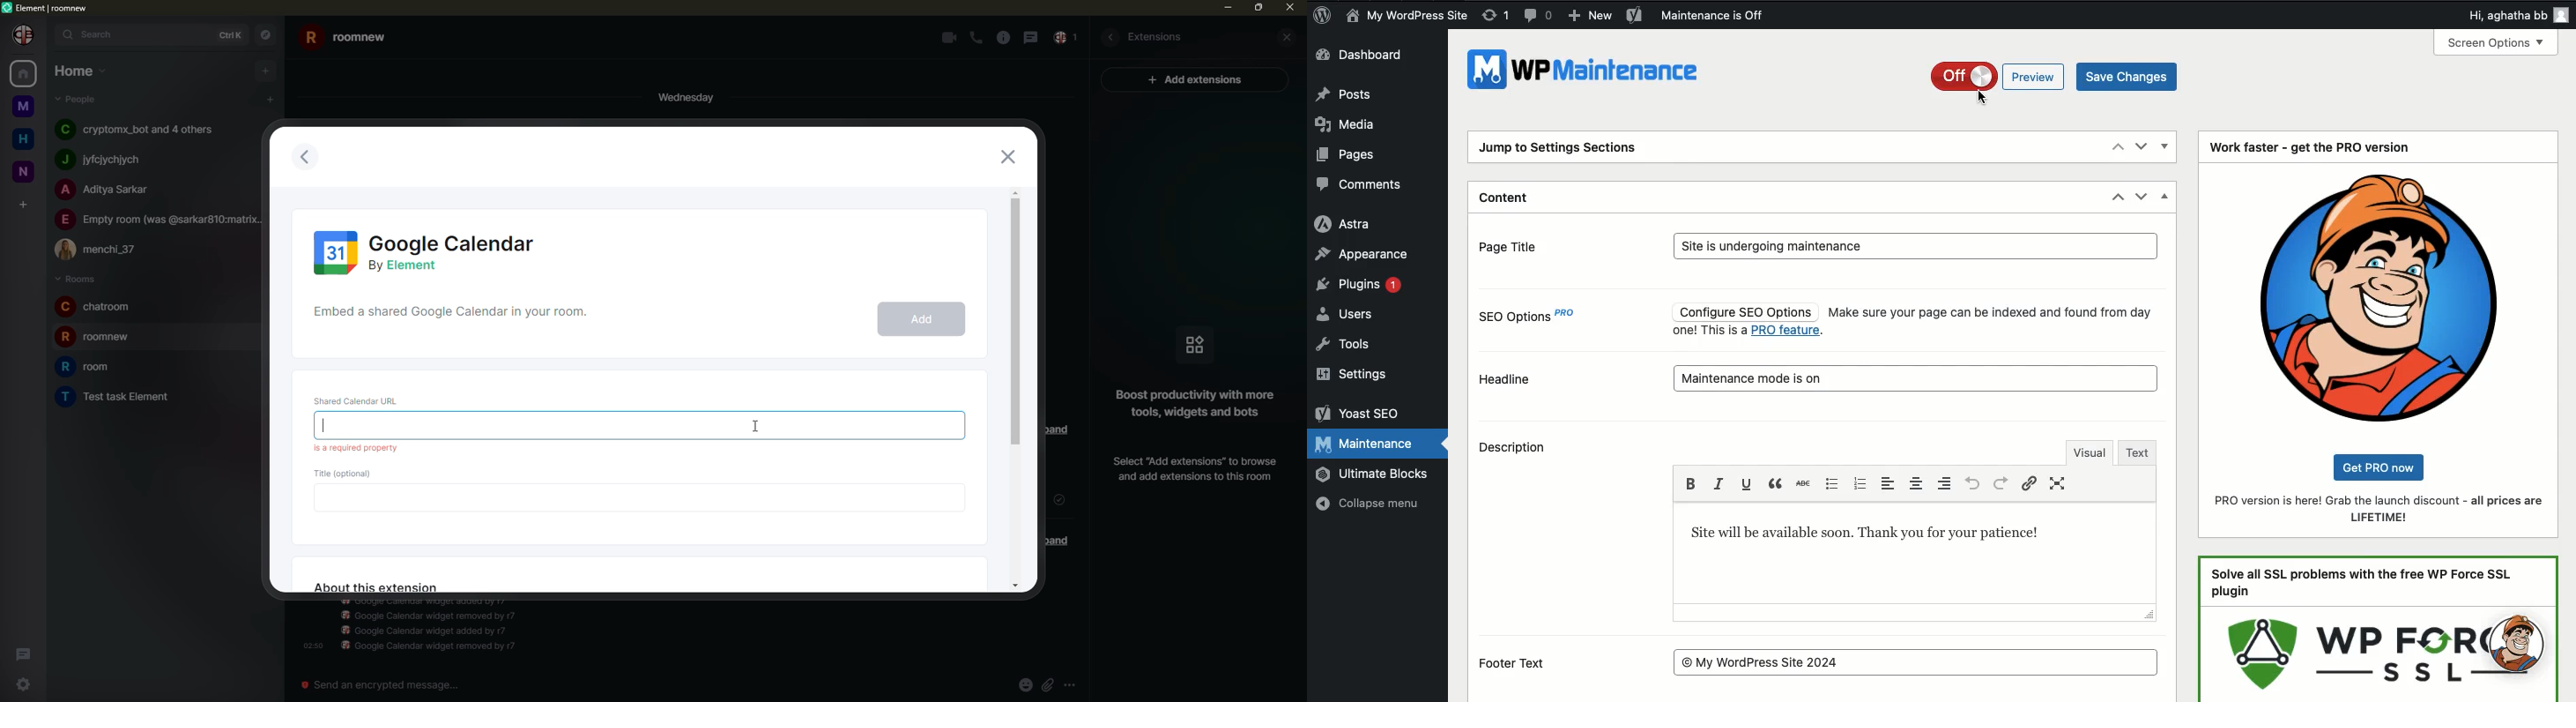 The width and height of the screenshot is (2576, 728). I want to click on Pro version, so click(2381, 510).